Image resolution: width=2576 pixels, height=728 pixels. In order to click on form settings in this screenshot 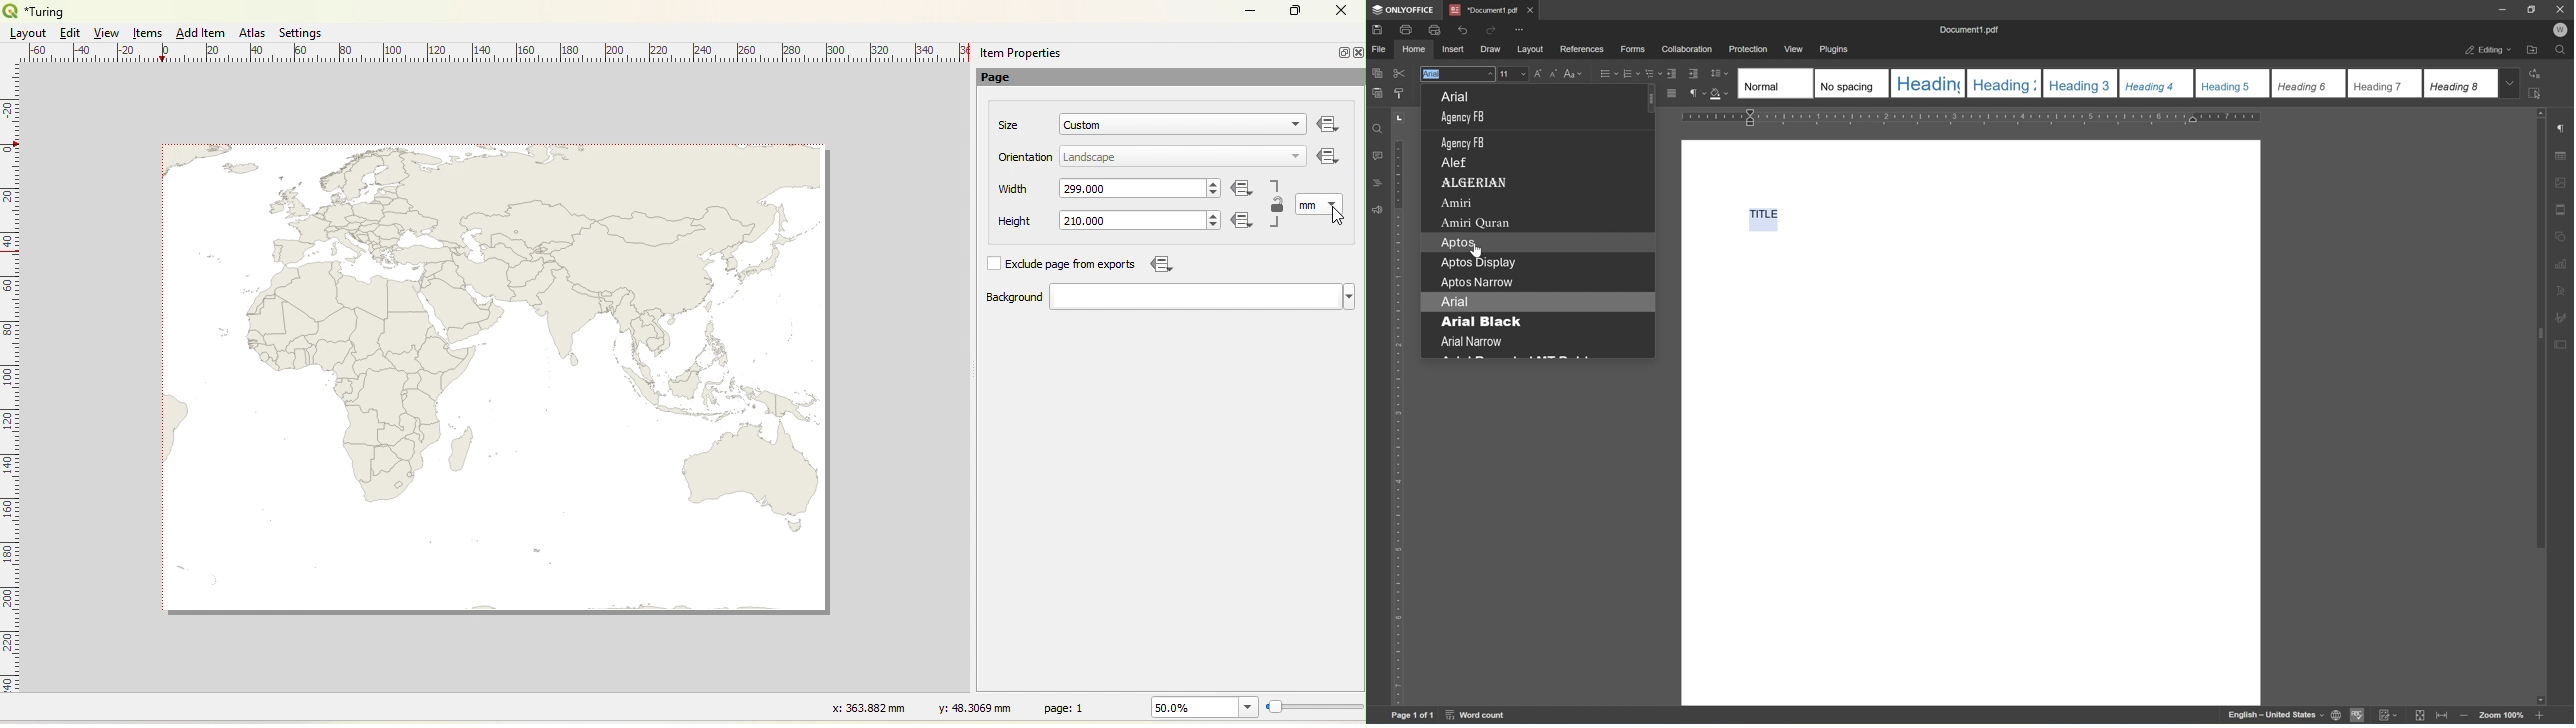, I will do `click(2563, 349)`.